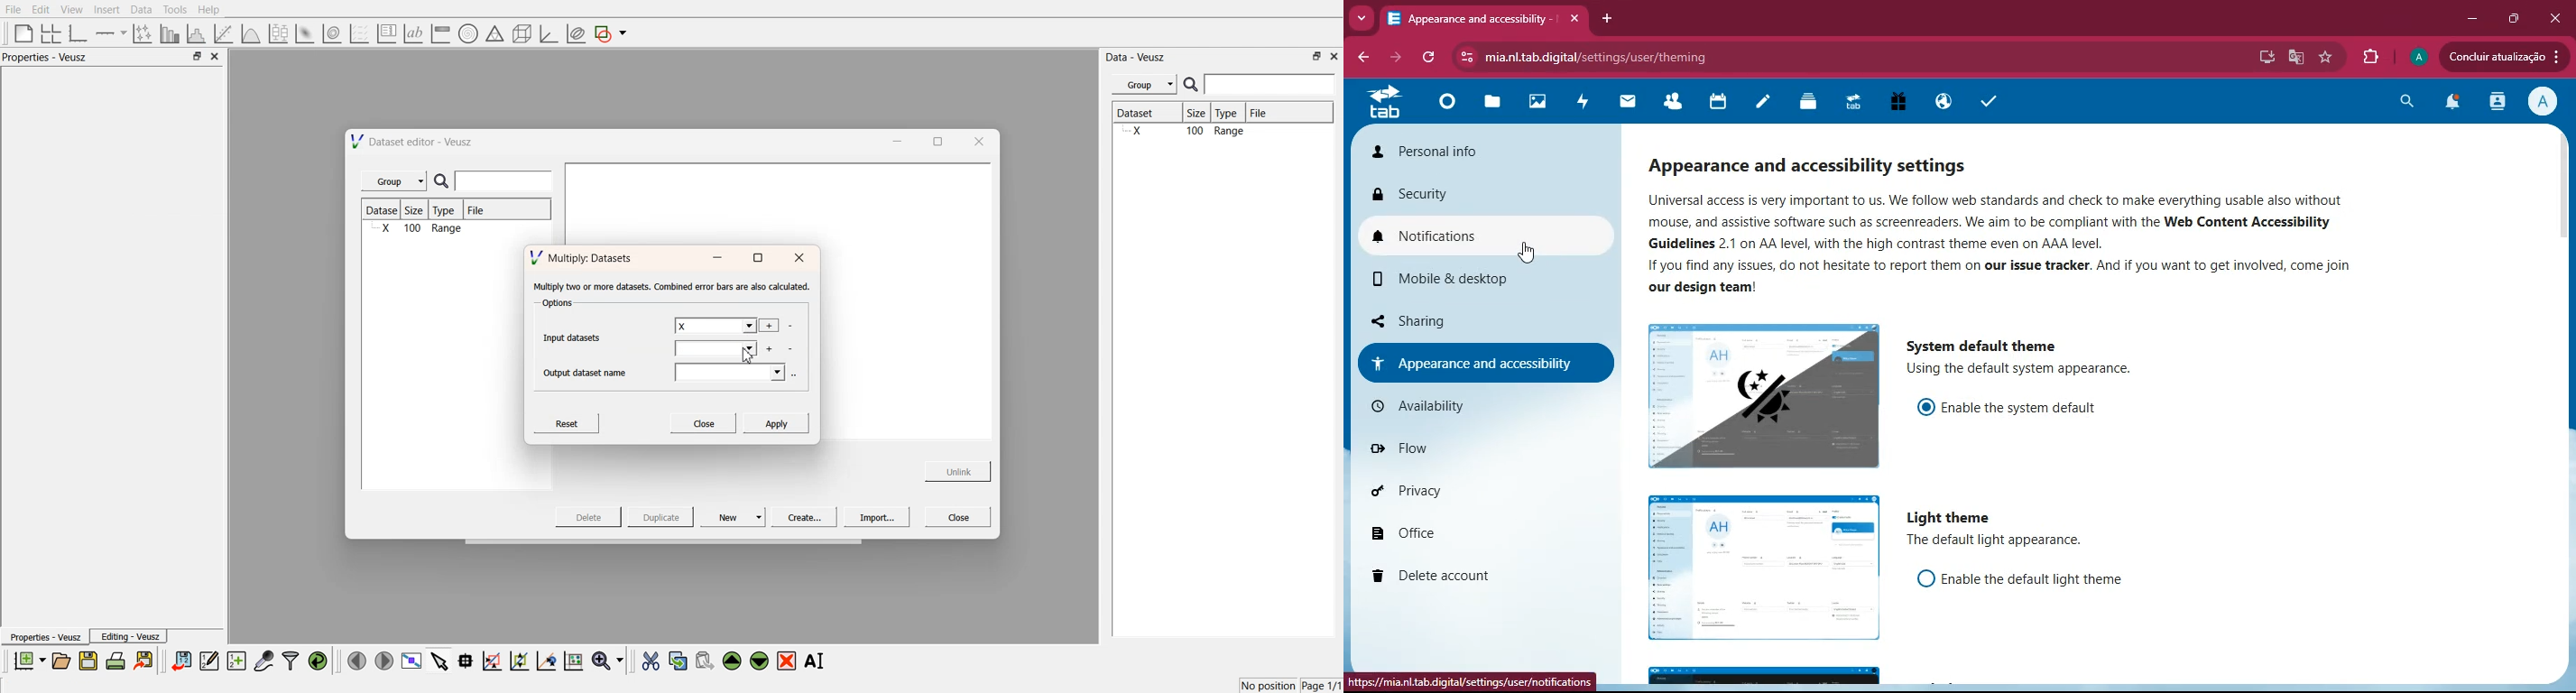 Image resolution: width=2576 pixels, height=700 pixels. I want to click on minimize, so click(2468, 19).